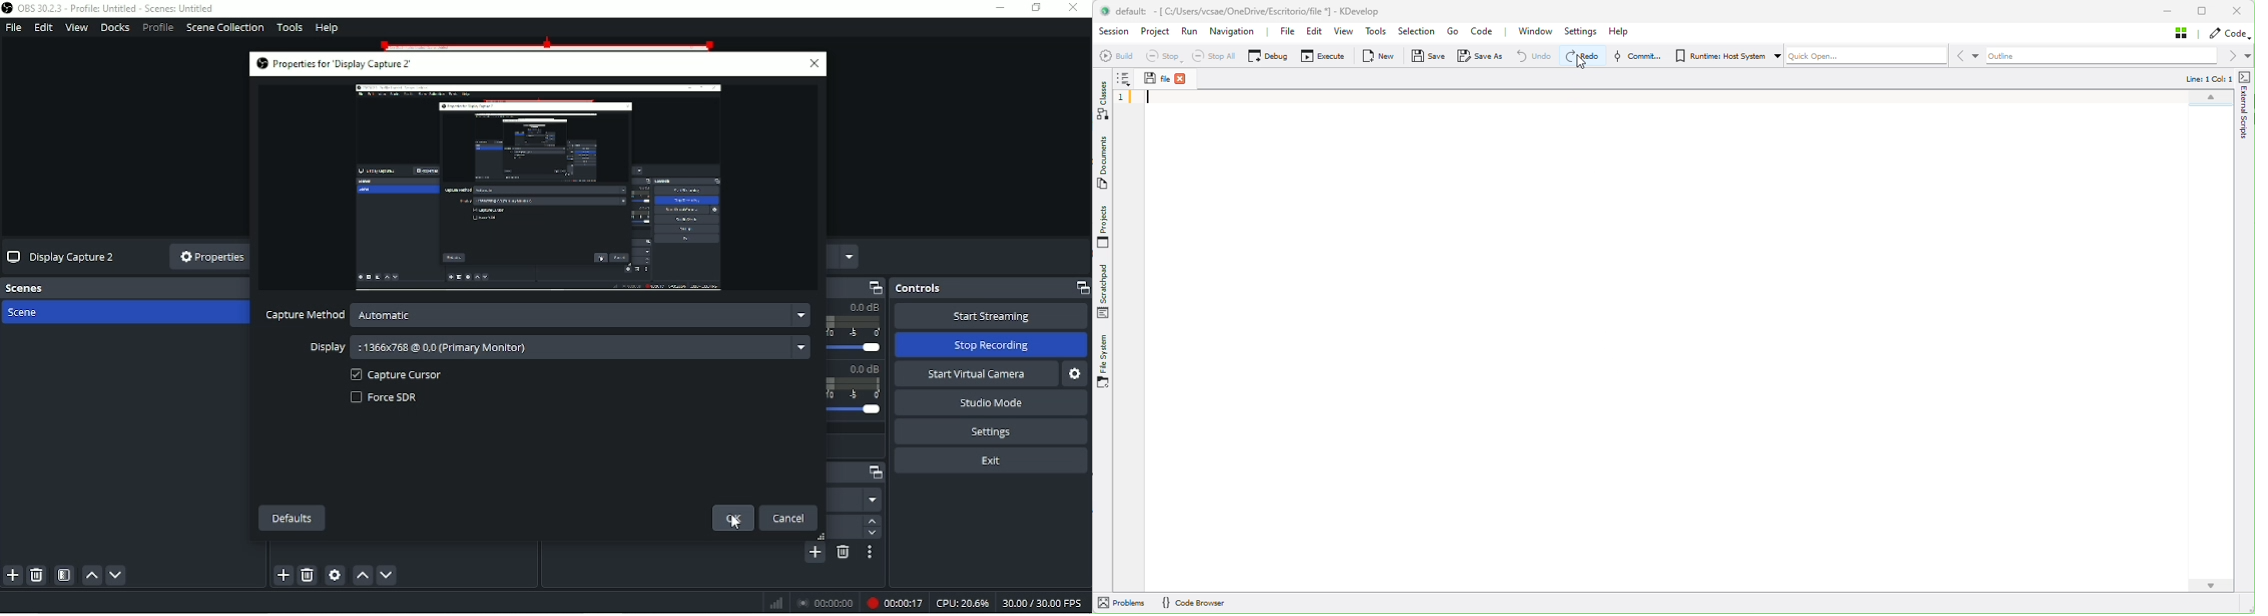  What do you see at coordinates (76, 28) in the screenshot?
I see `View` at bounding box center [76, 28].